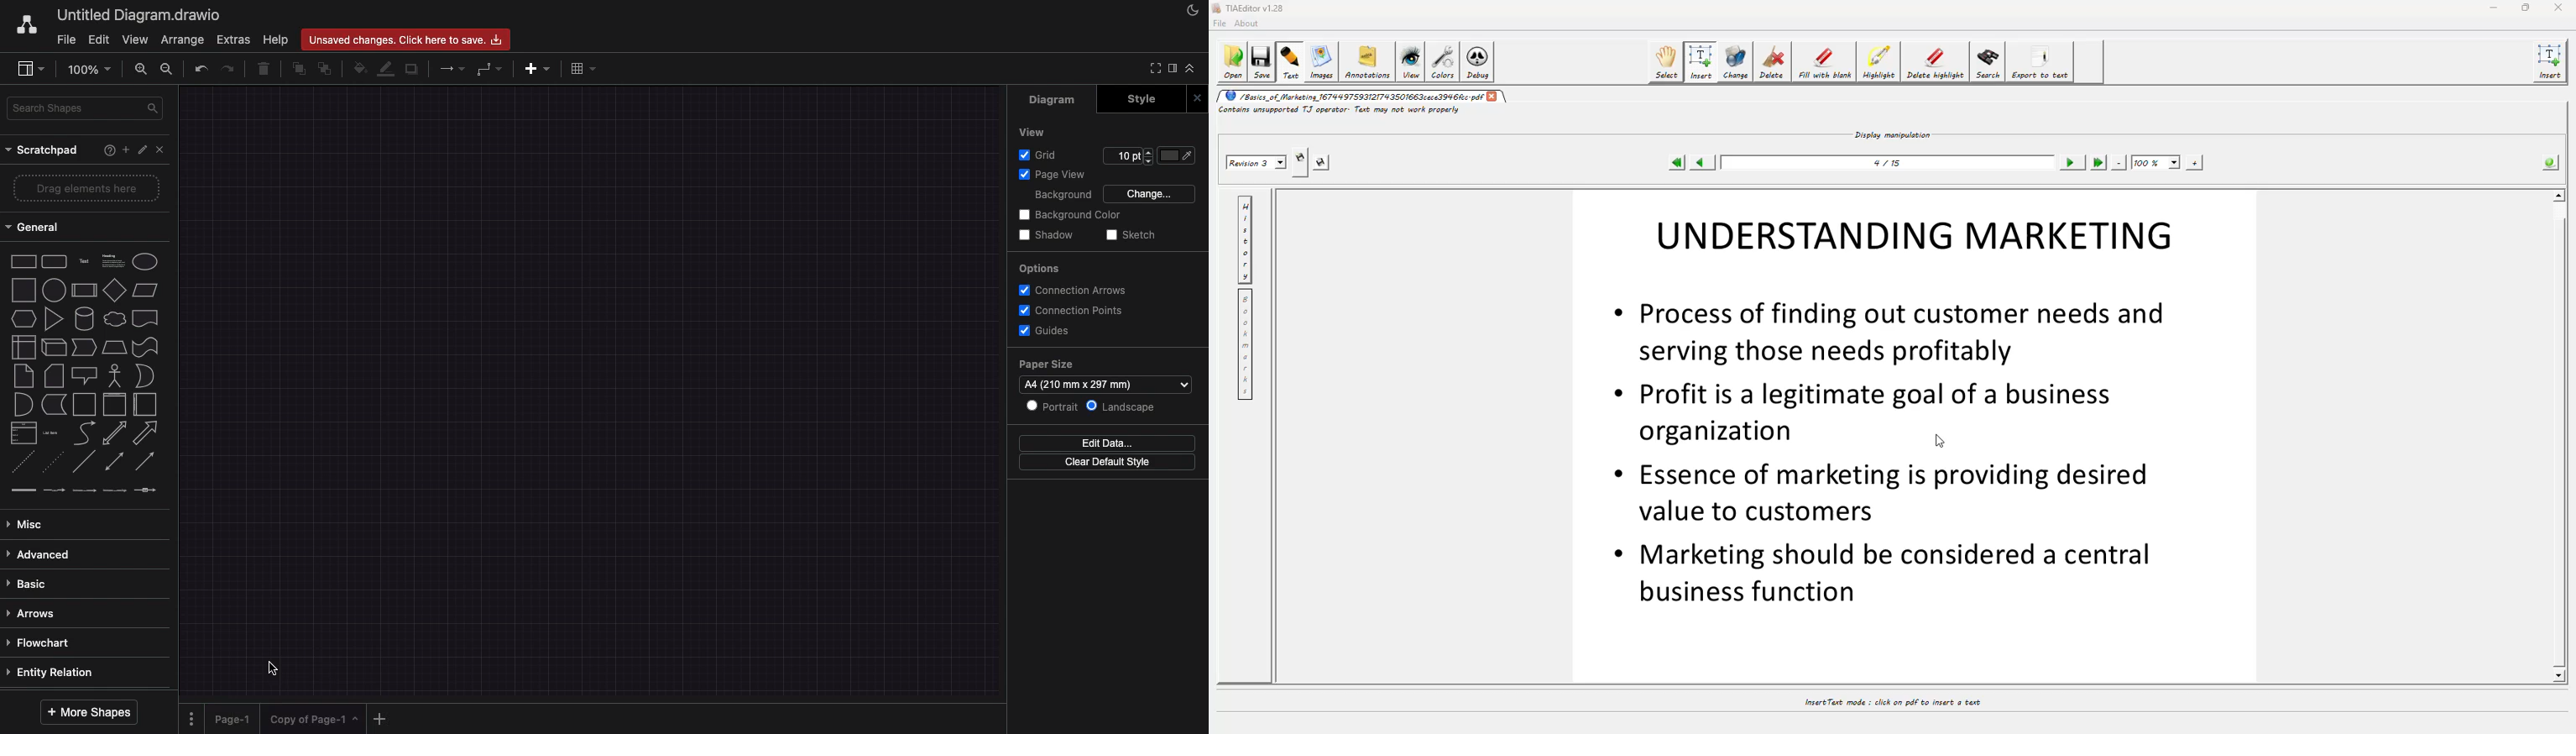 This screenshot has height=756, width=2576. Describe the element at coordinates (85, 405) in the screenshot. I see `container` at that location.